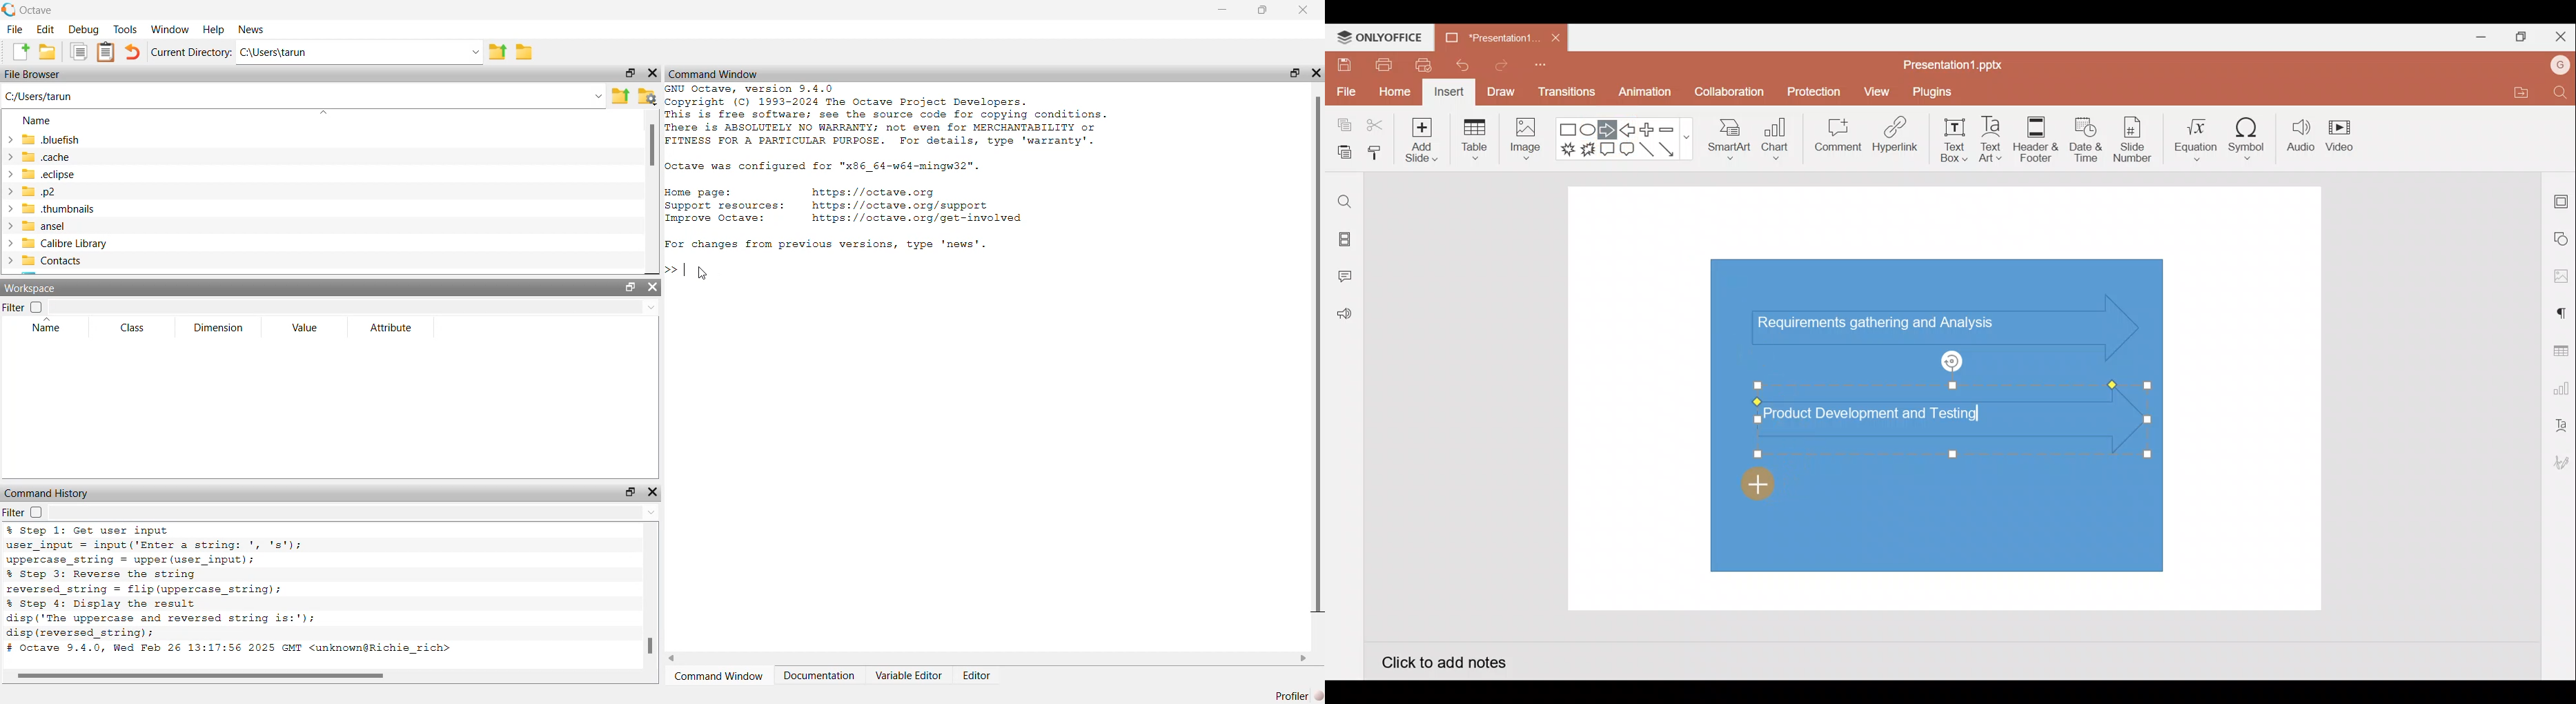  What do you see at coordinates (302, 96) in the screenshot?
I see `enter the path or filename` at bounding box center [302, 96].